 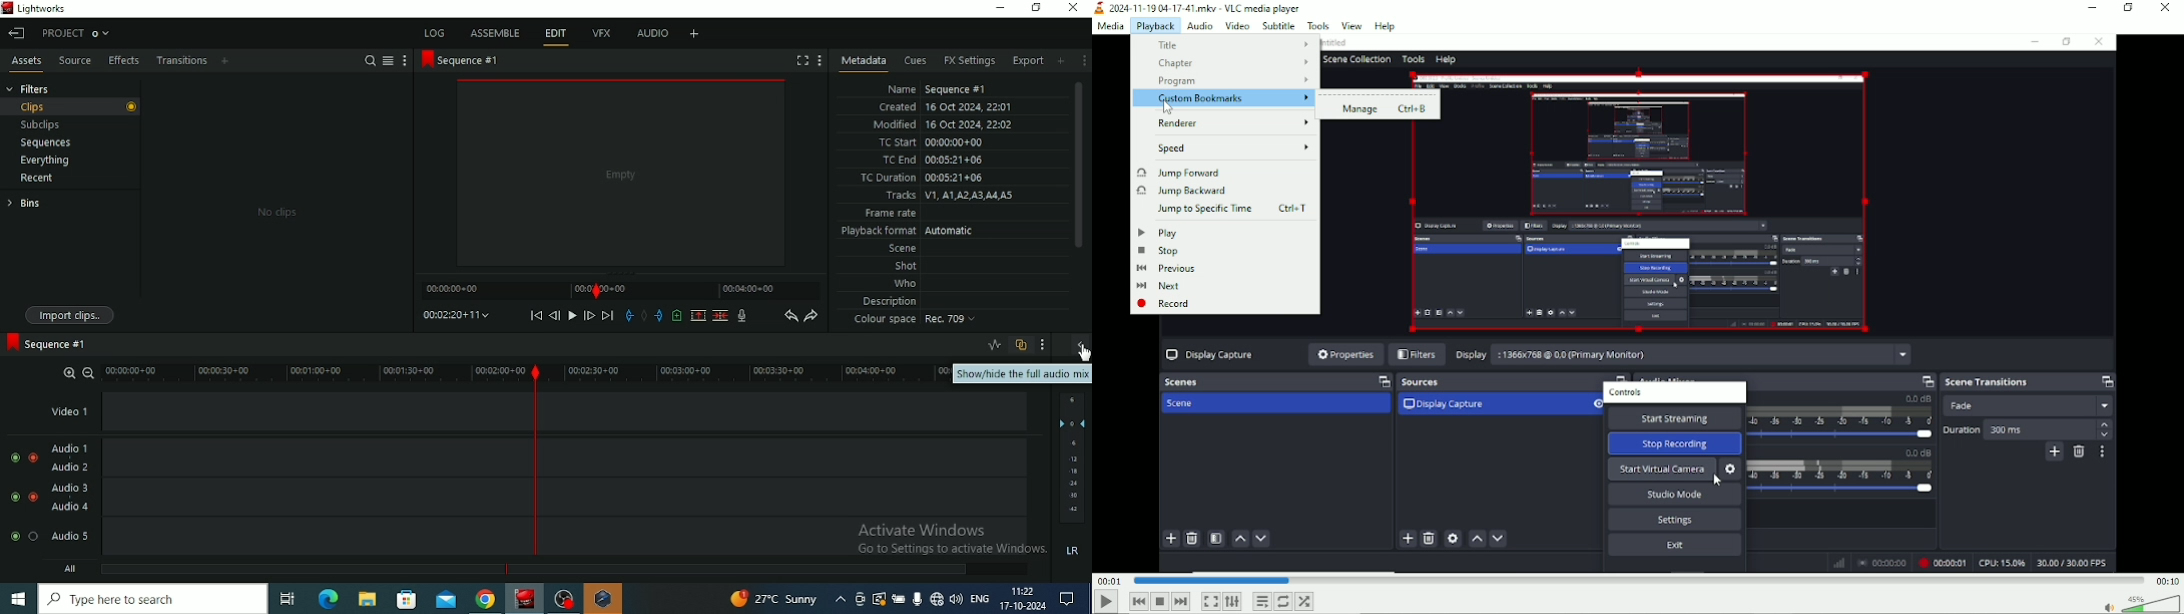 I want to click on Vertical scrollbar, so click(x=1080, y=165).